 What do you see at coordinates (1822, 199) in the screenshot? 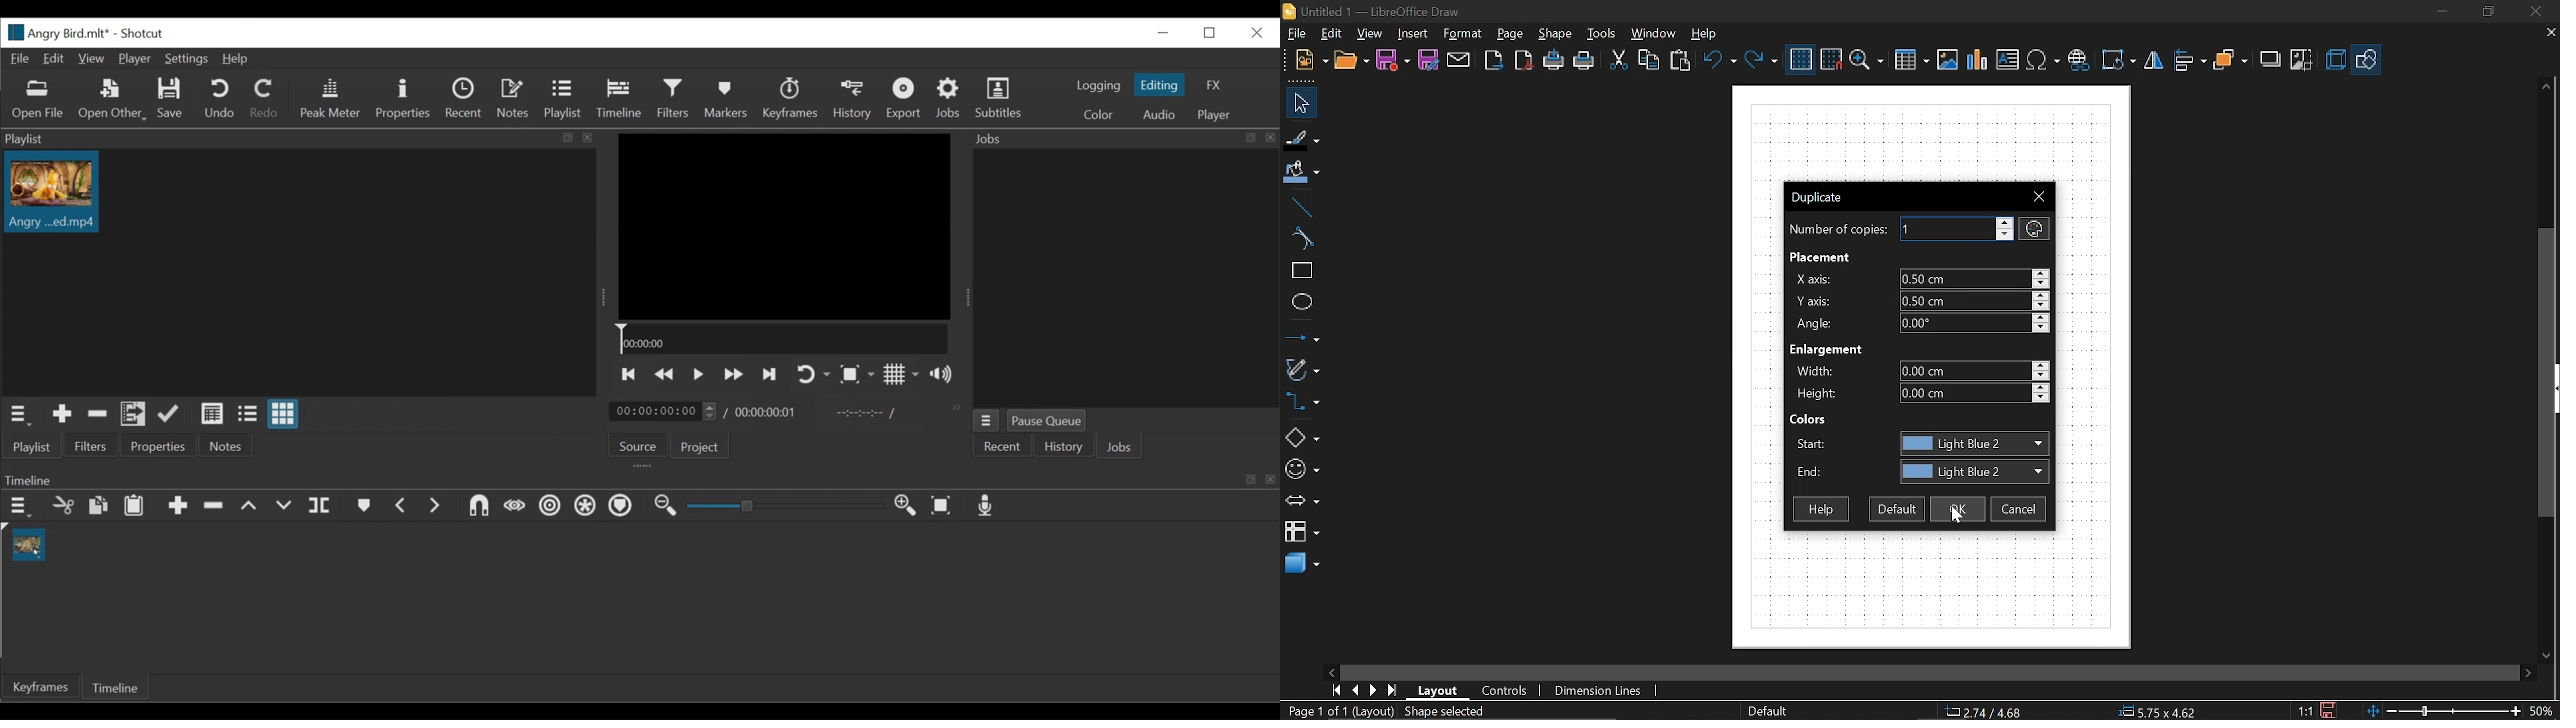
I see `Current window` at bounding box center [1822, 199].